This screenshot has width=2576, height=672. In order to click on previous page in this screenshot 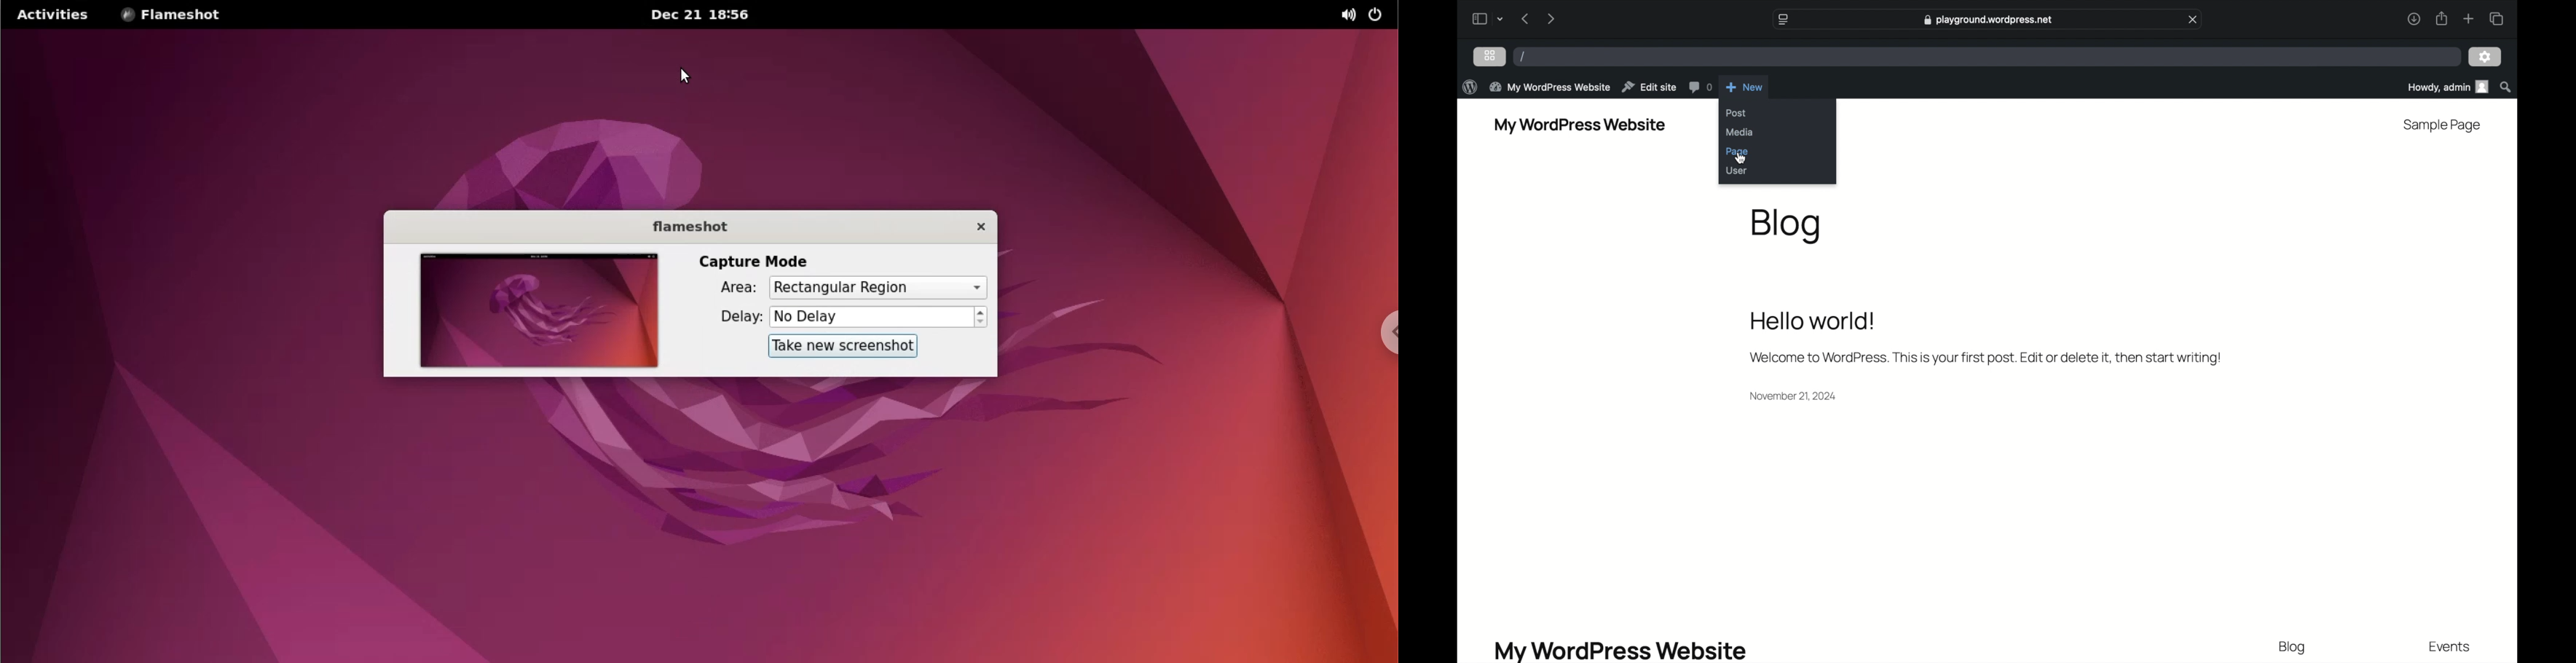, I will do `click(1526, 18)`.